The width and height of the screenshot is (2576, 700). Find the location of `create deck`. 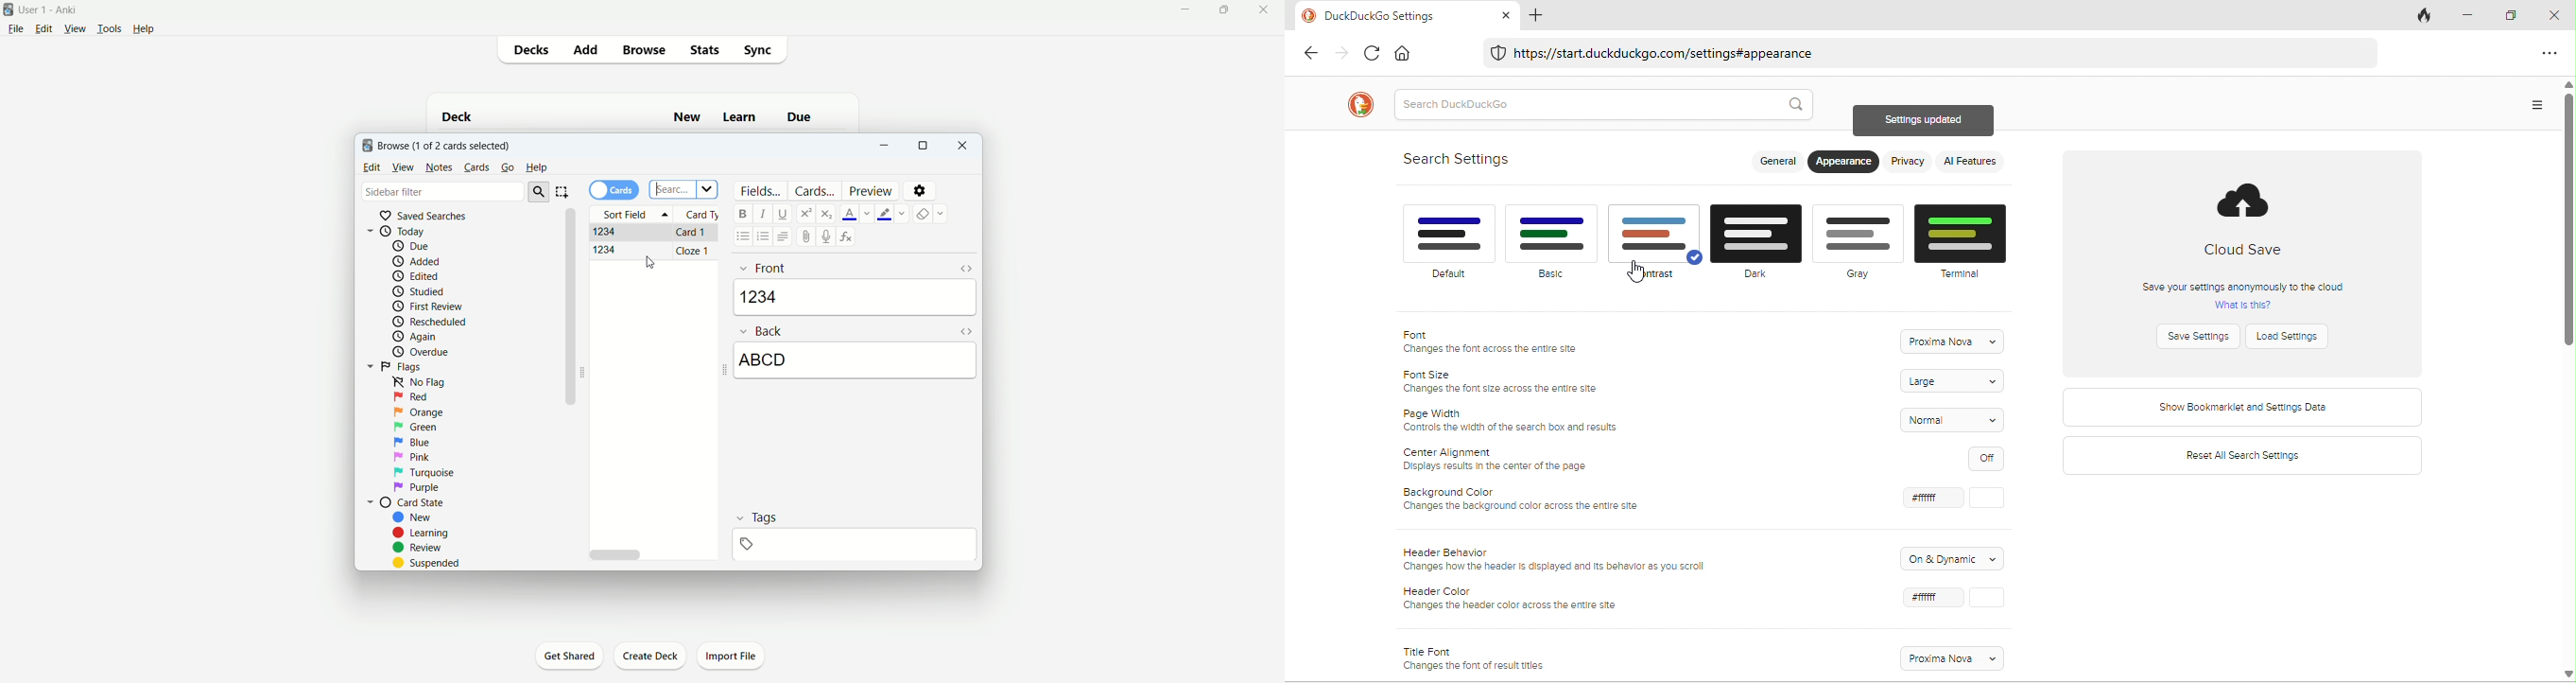

create deck is located at coordinates (651, 655).